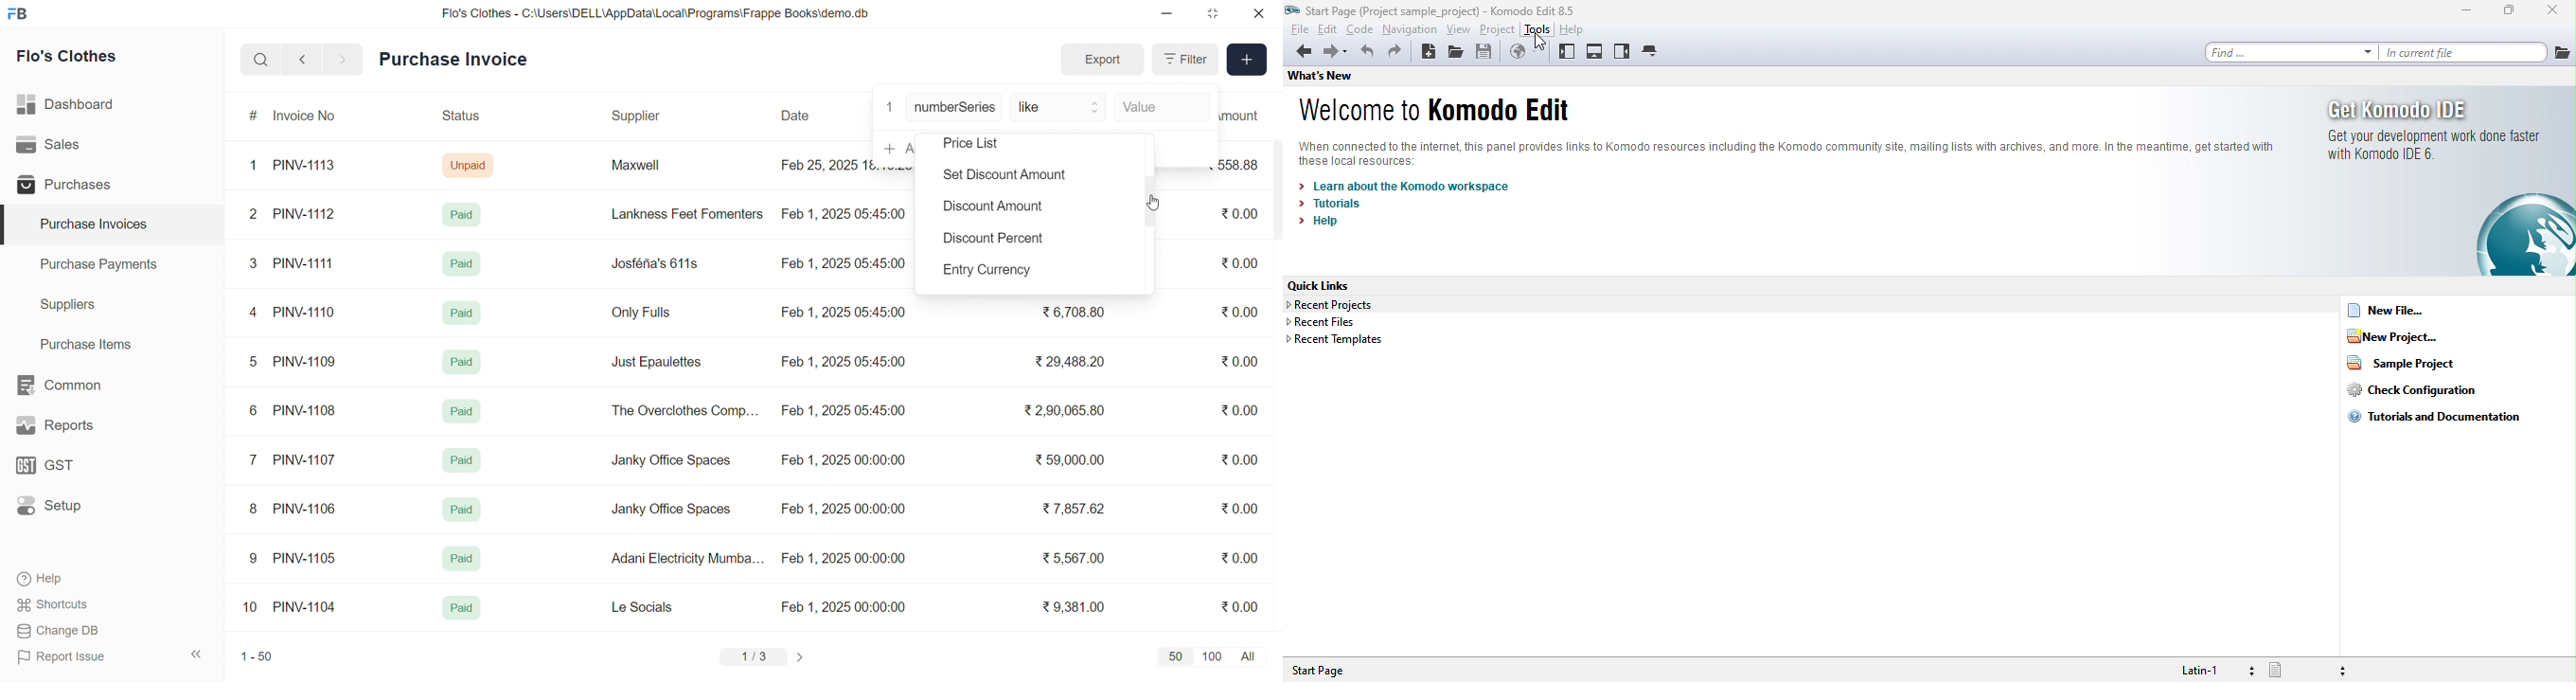  Describe the element at coordinates (797, 116) in the screenshot. I see `Date` at that location.